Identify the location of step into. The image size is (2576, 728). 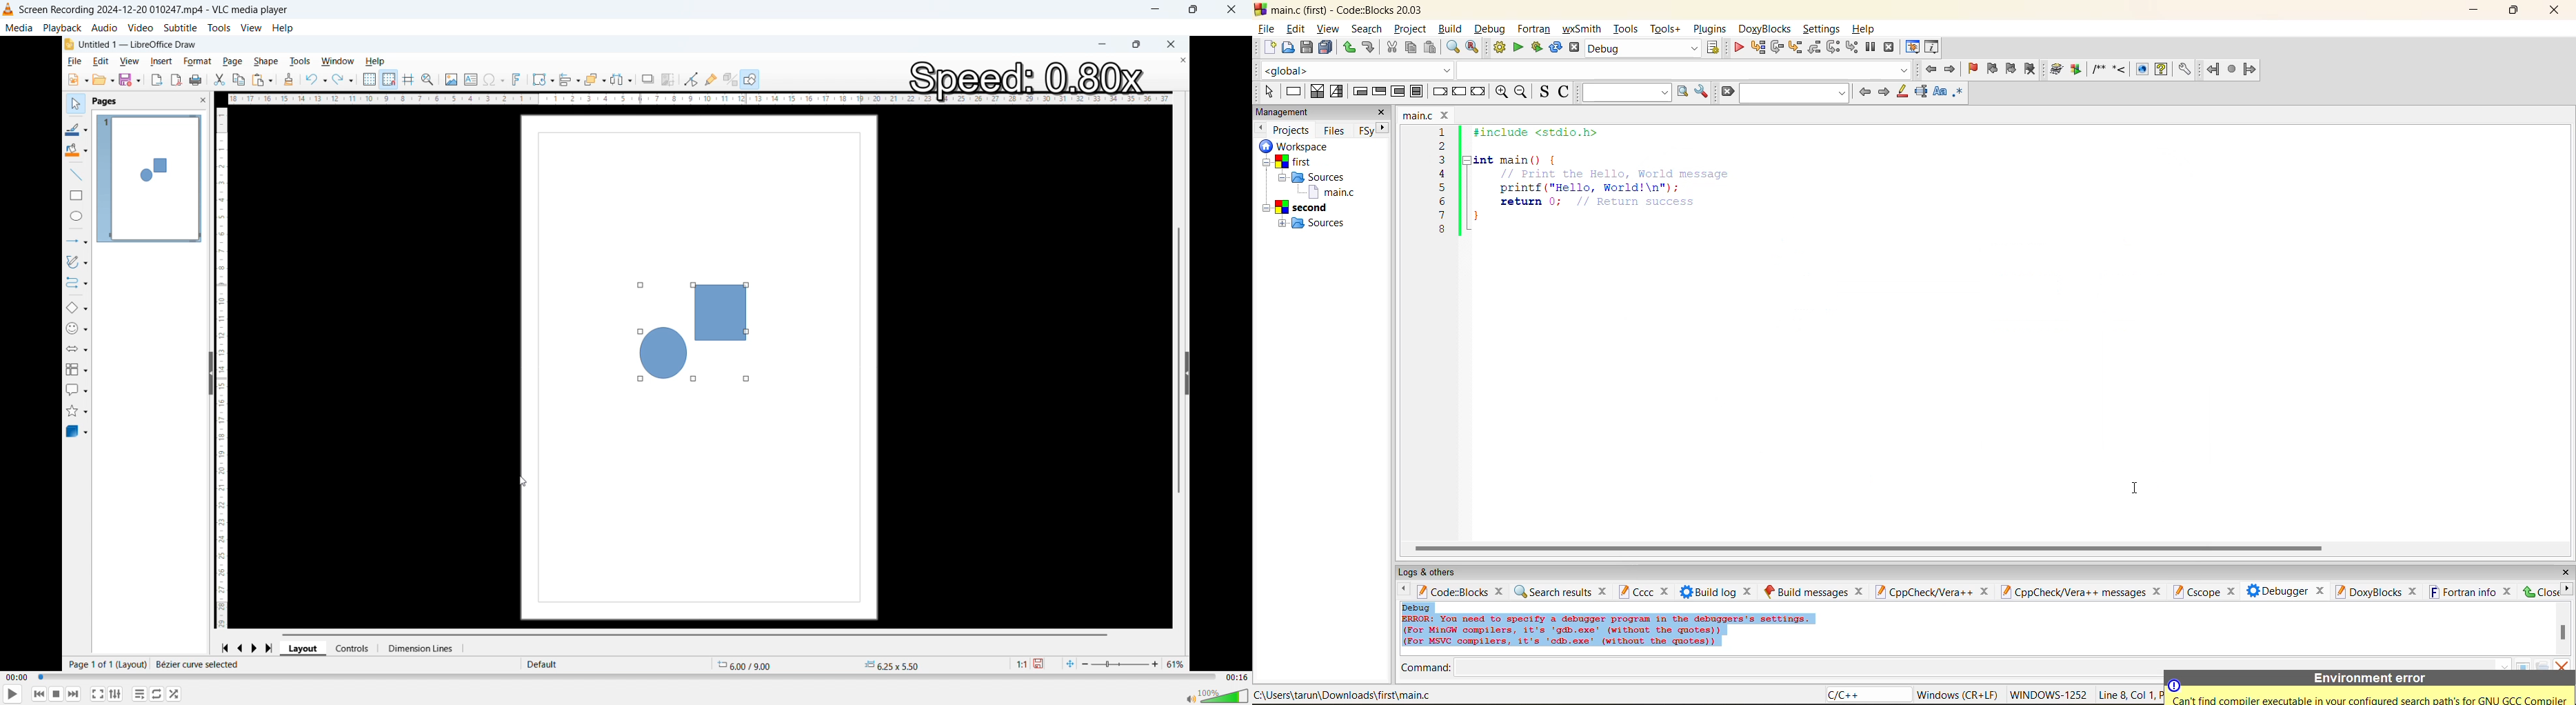
(1794, 47).